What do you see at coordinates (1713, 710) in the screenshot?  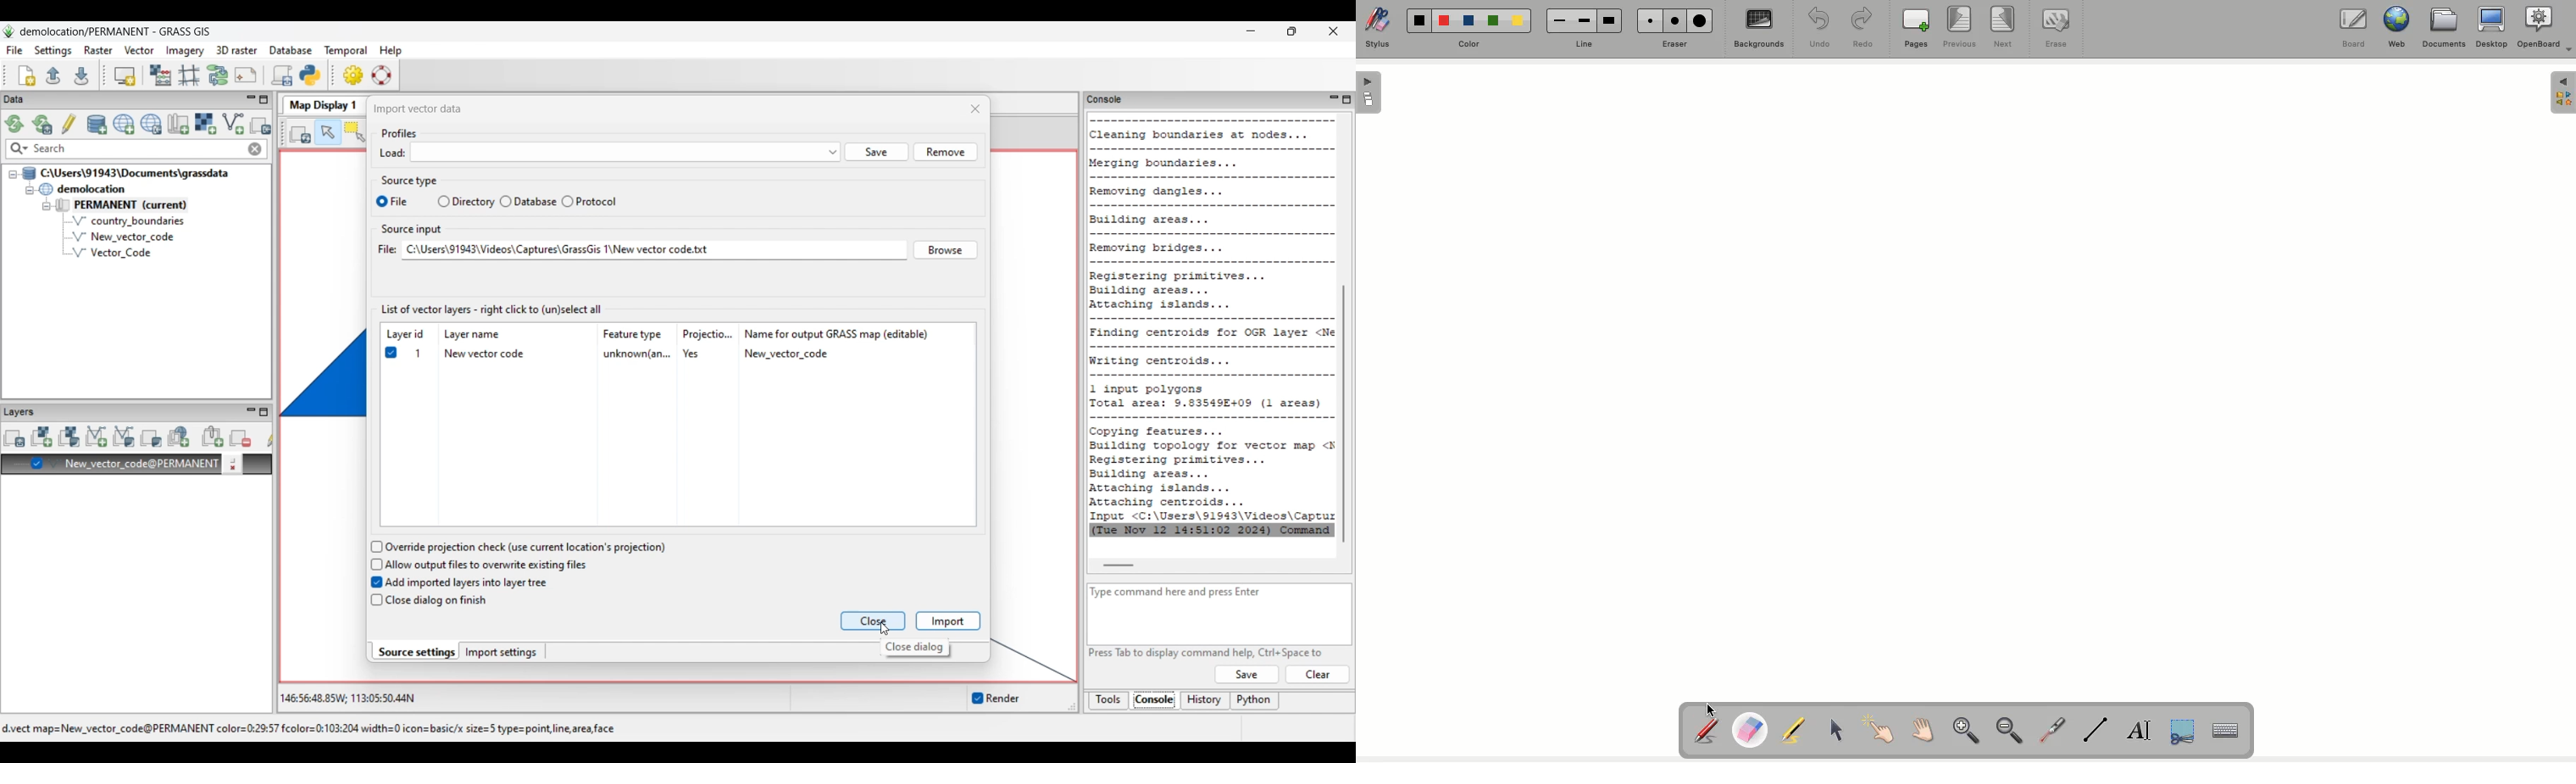 I see `cursor` at bounding box center [1713, 710].